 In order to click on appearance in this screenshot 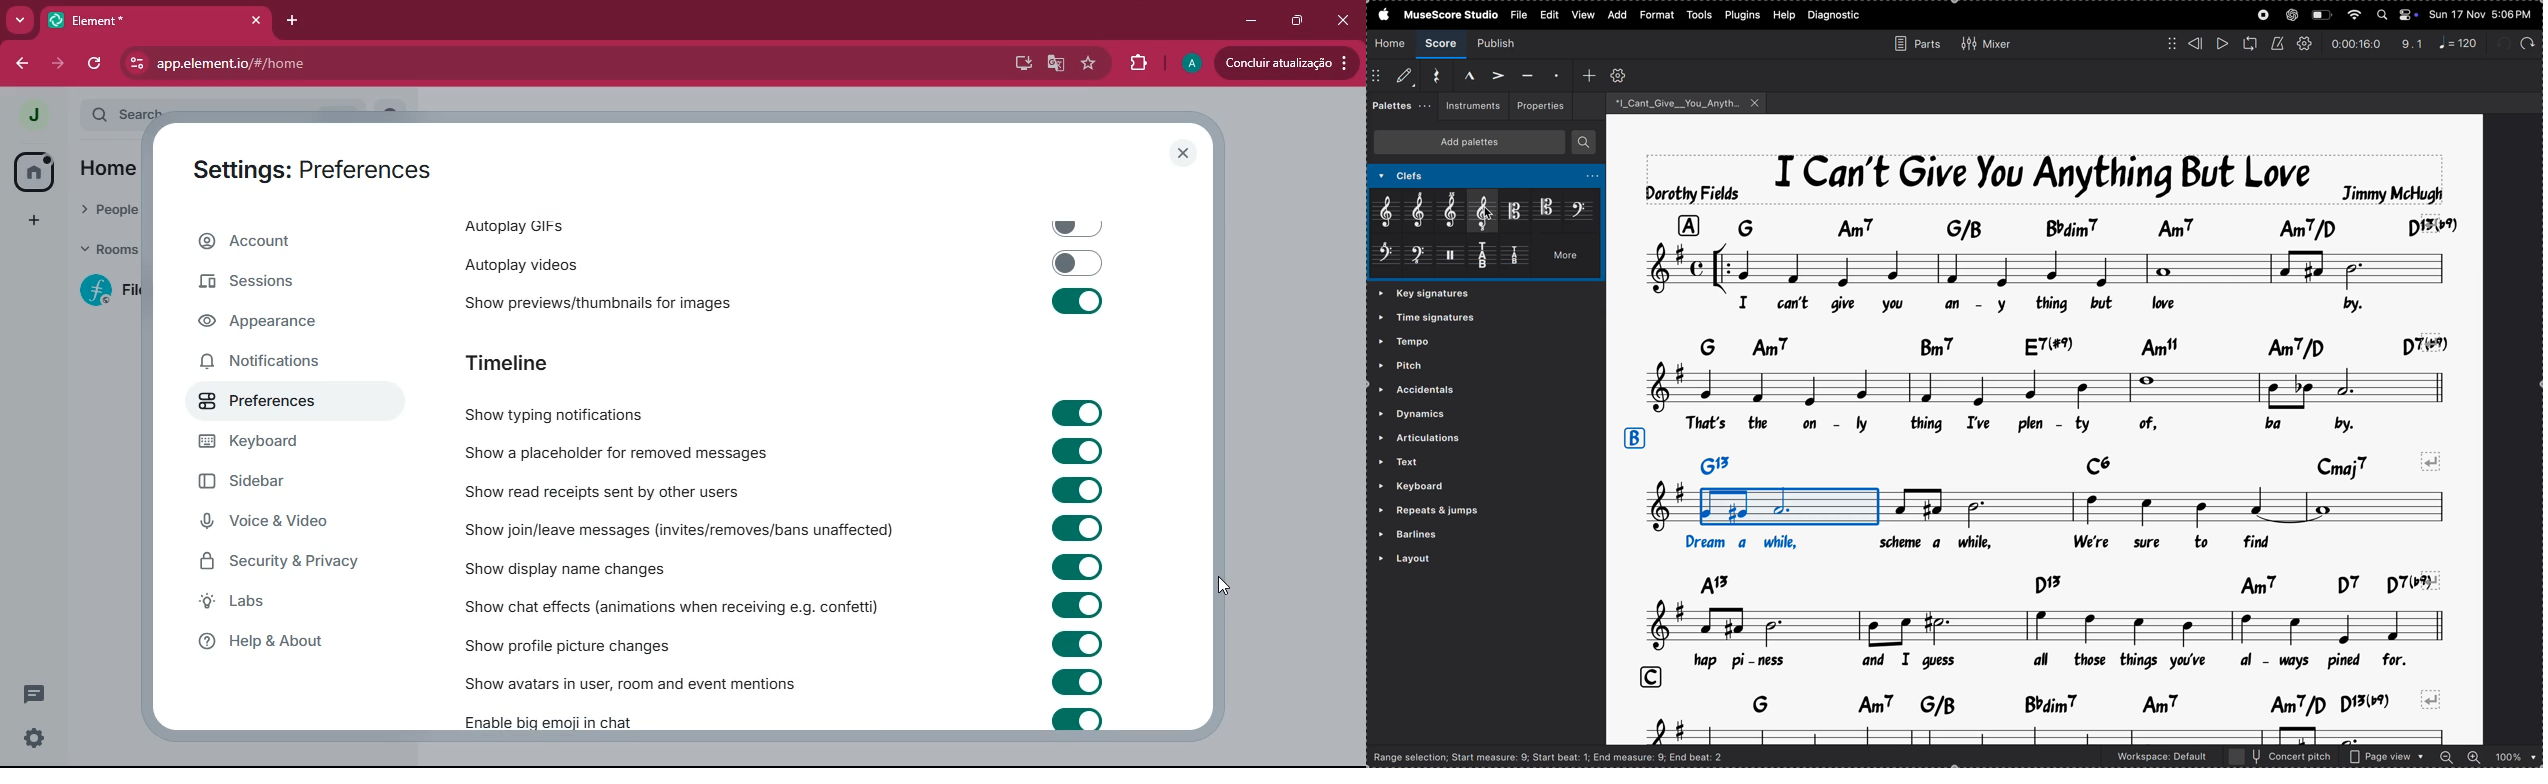, I will do `click(275, 325)`.